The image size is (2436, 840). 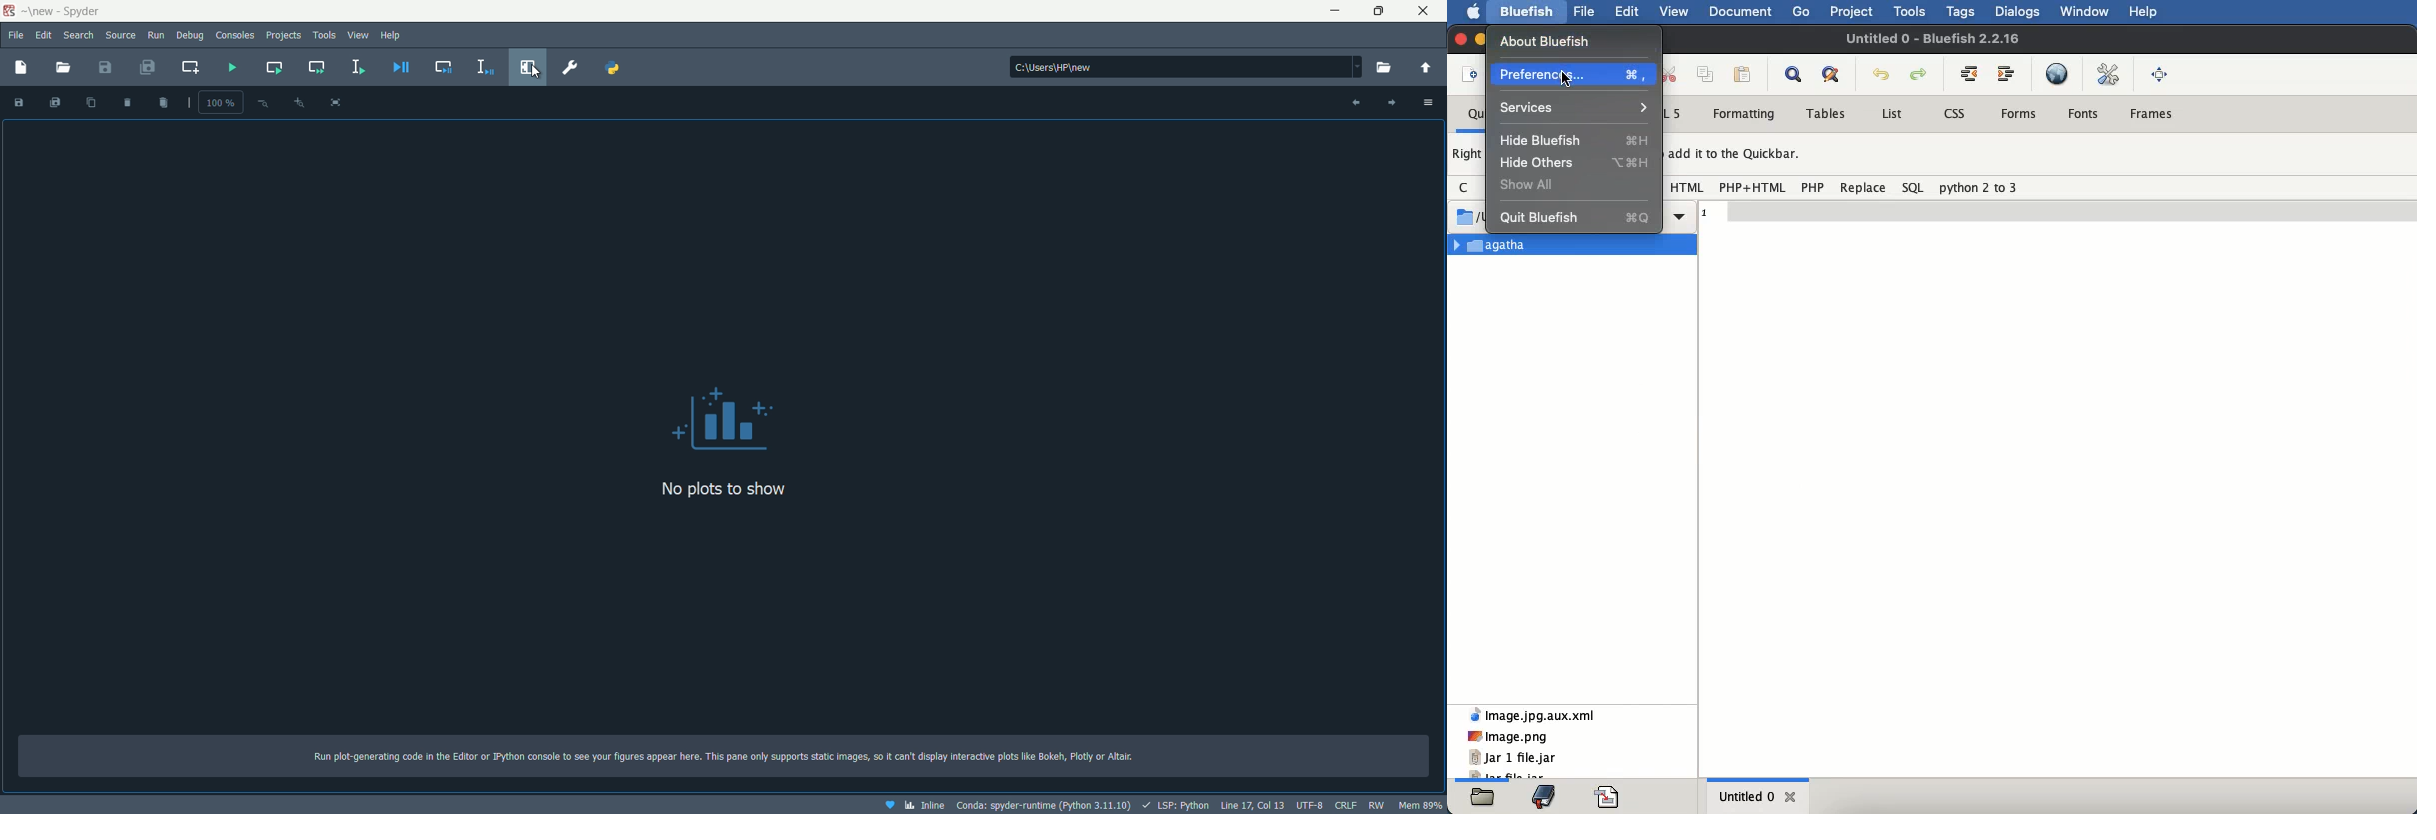 What do you see at coordinates (359, 33) in the screenshot?
I see `view` at bounding box center [359, 33].